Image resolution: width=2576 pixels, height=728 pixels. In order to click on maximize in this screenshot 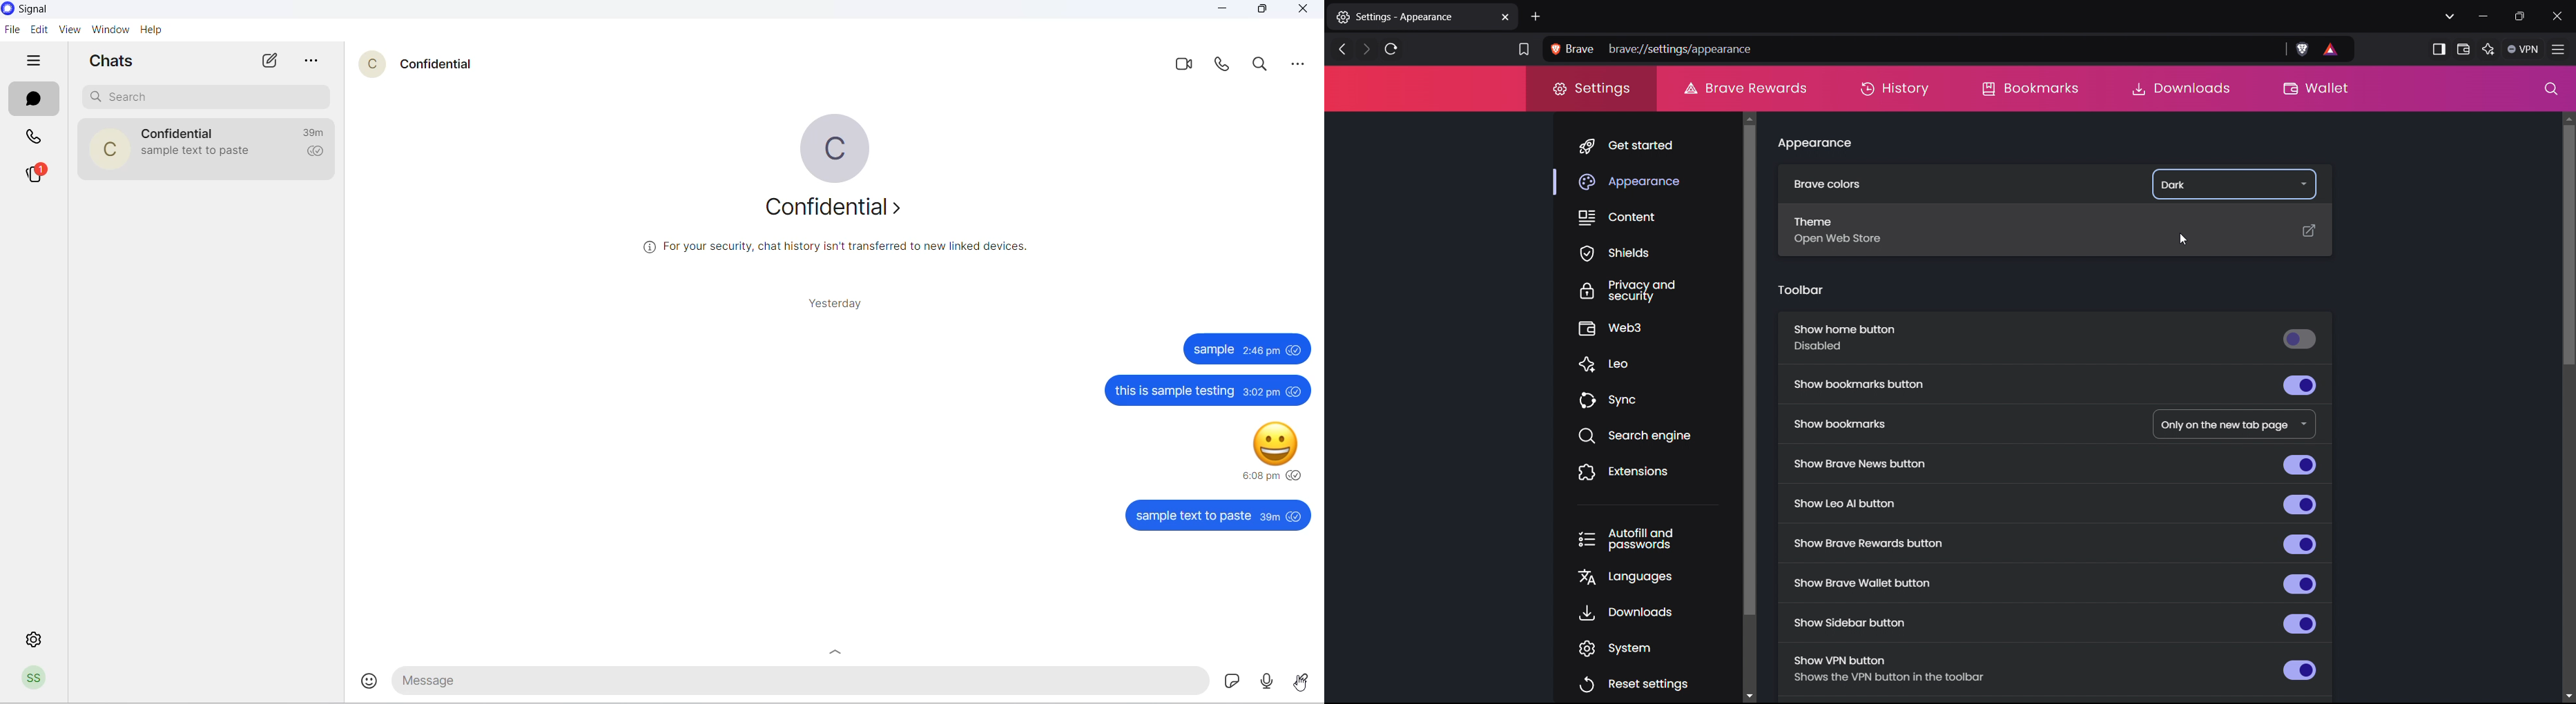, I will do `click(2521, 16)`.